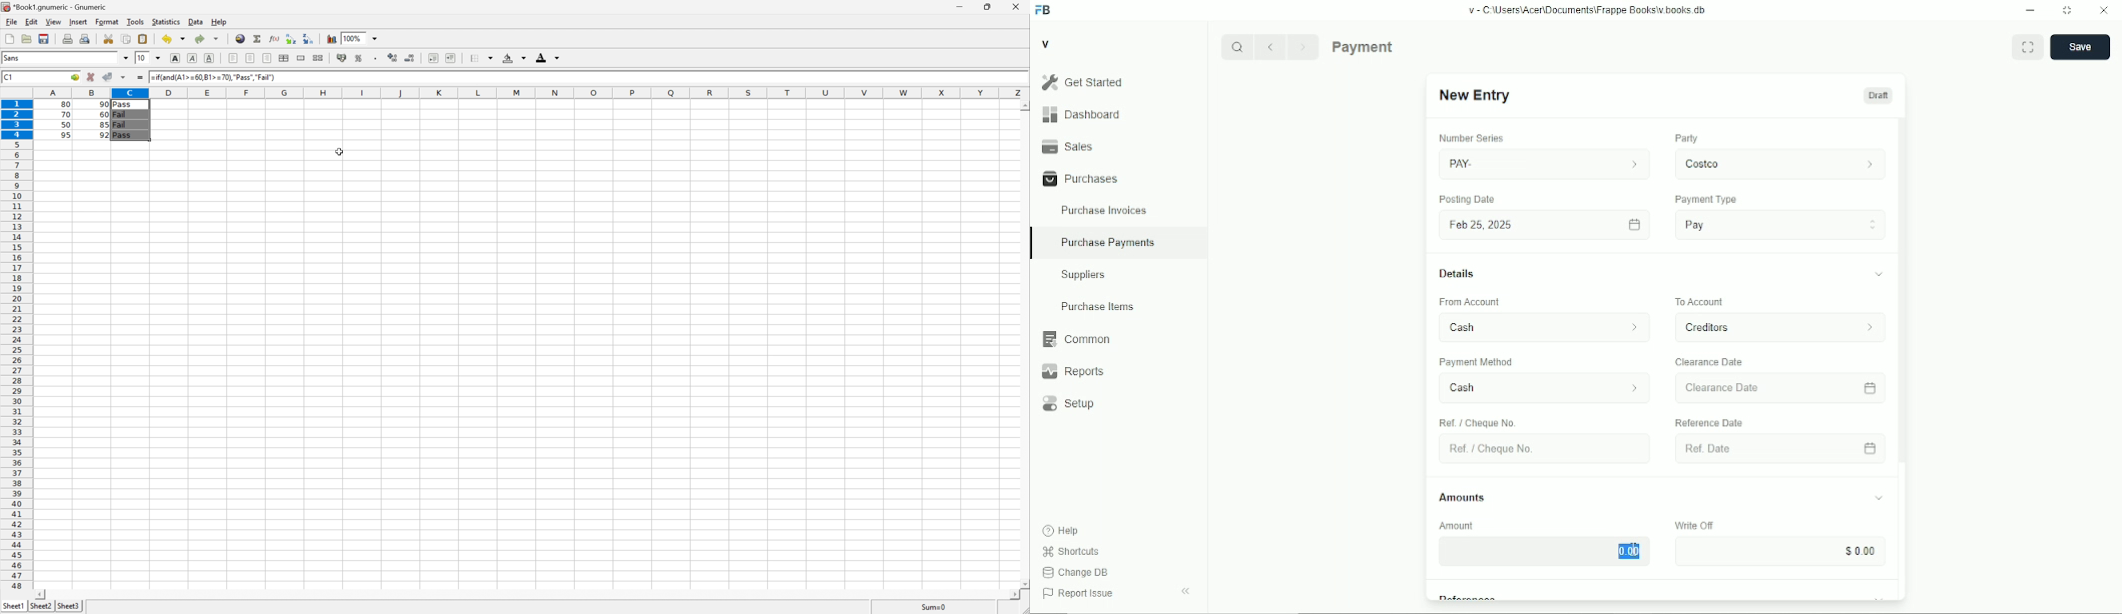  What do you see at coordinates (1046, 43) in the screenshot?
I see `V` at bounding box center [1046, 43].